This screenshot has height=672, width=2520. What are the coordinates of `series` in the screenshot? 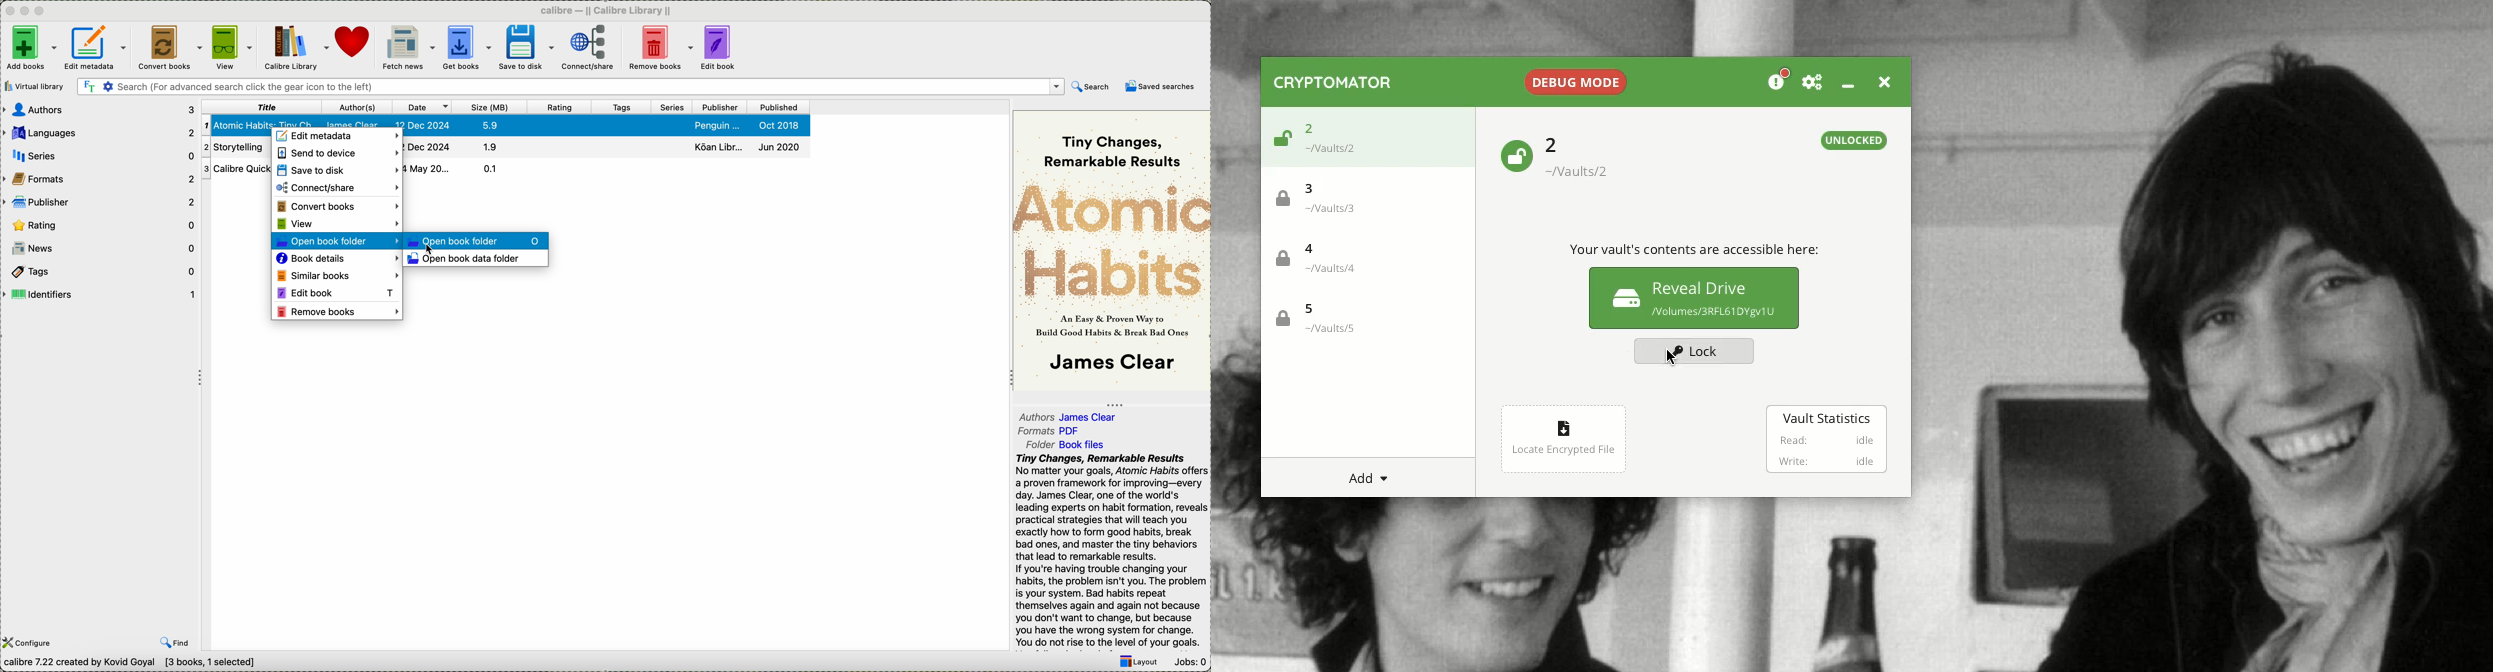 It's located at (675, 107).